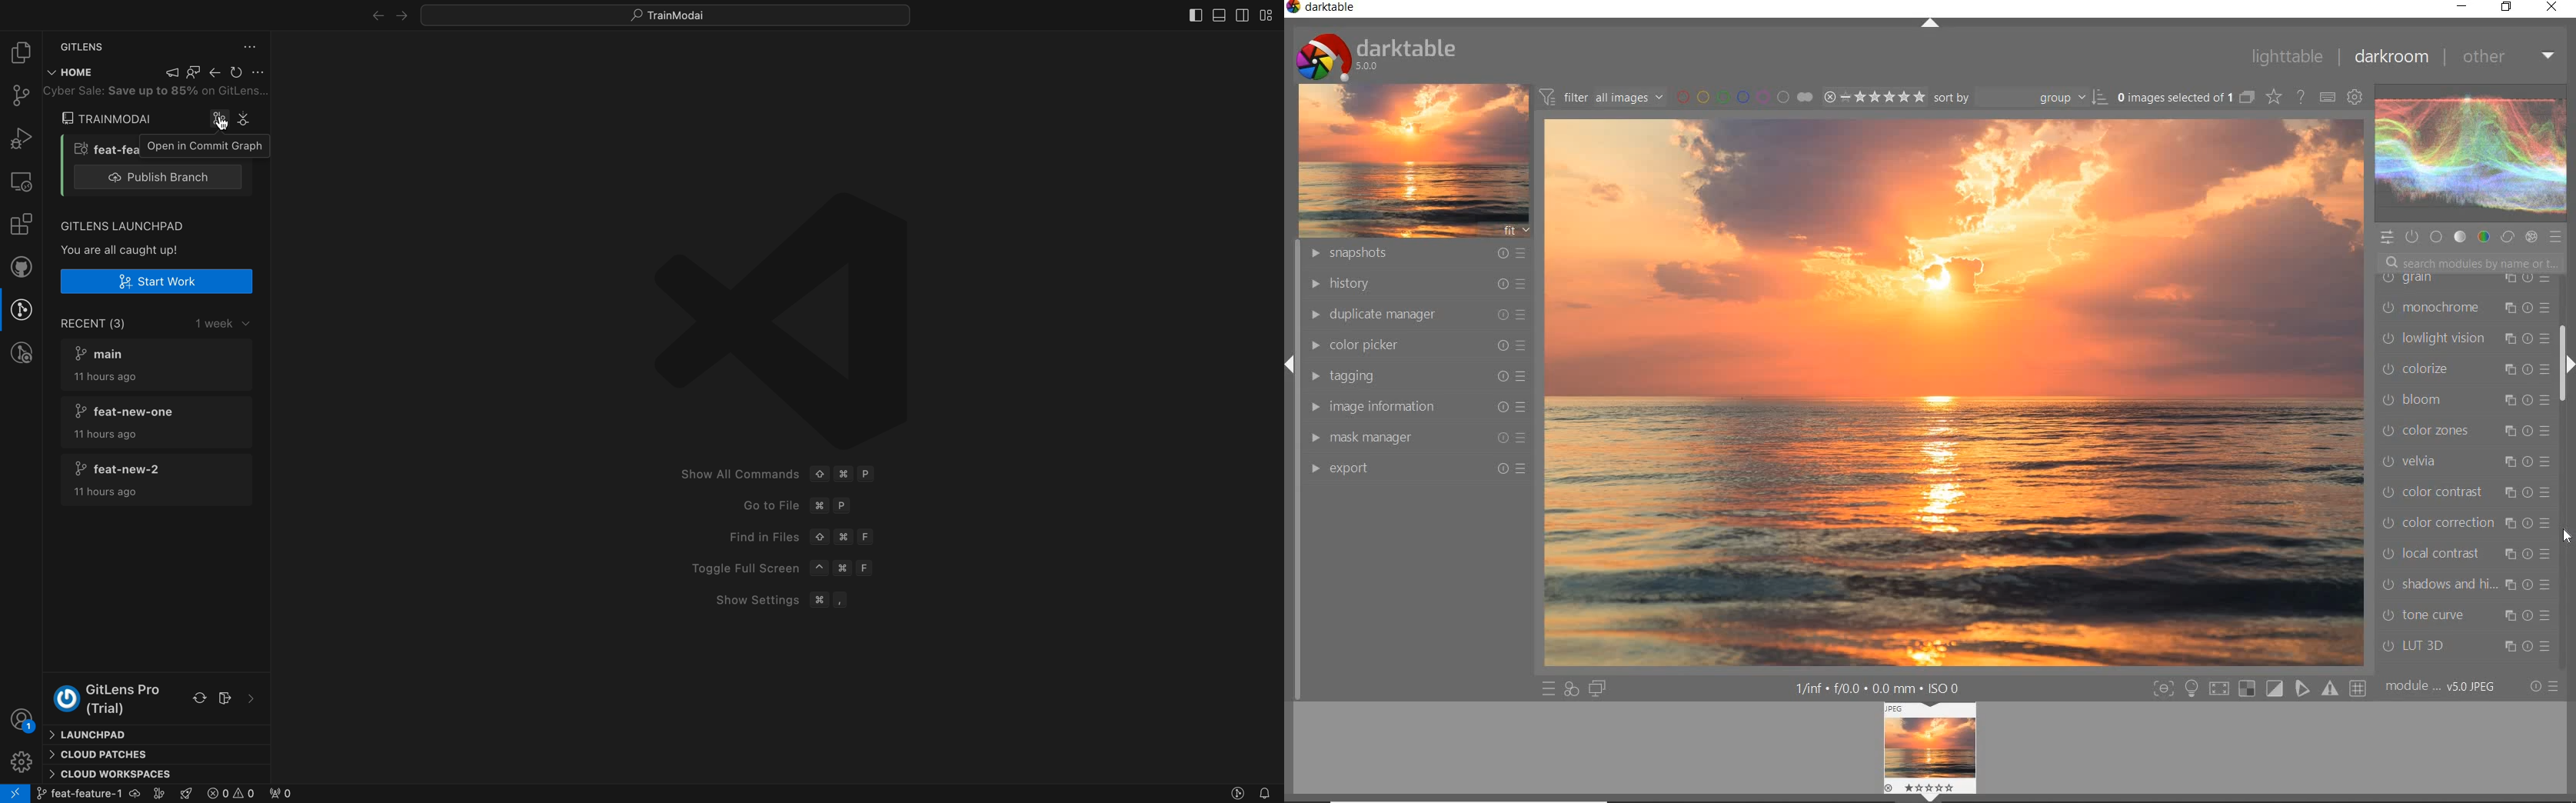  I want to click on EFFECT, so click(2531, 238).